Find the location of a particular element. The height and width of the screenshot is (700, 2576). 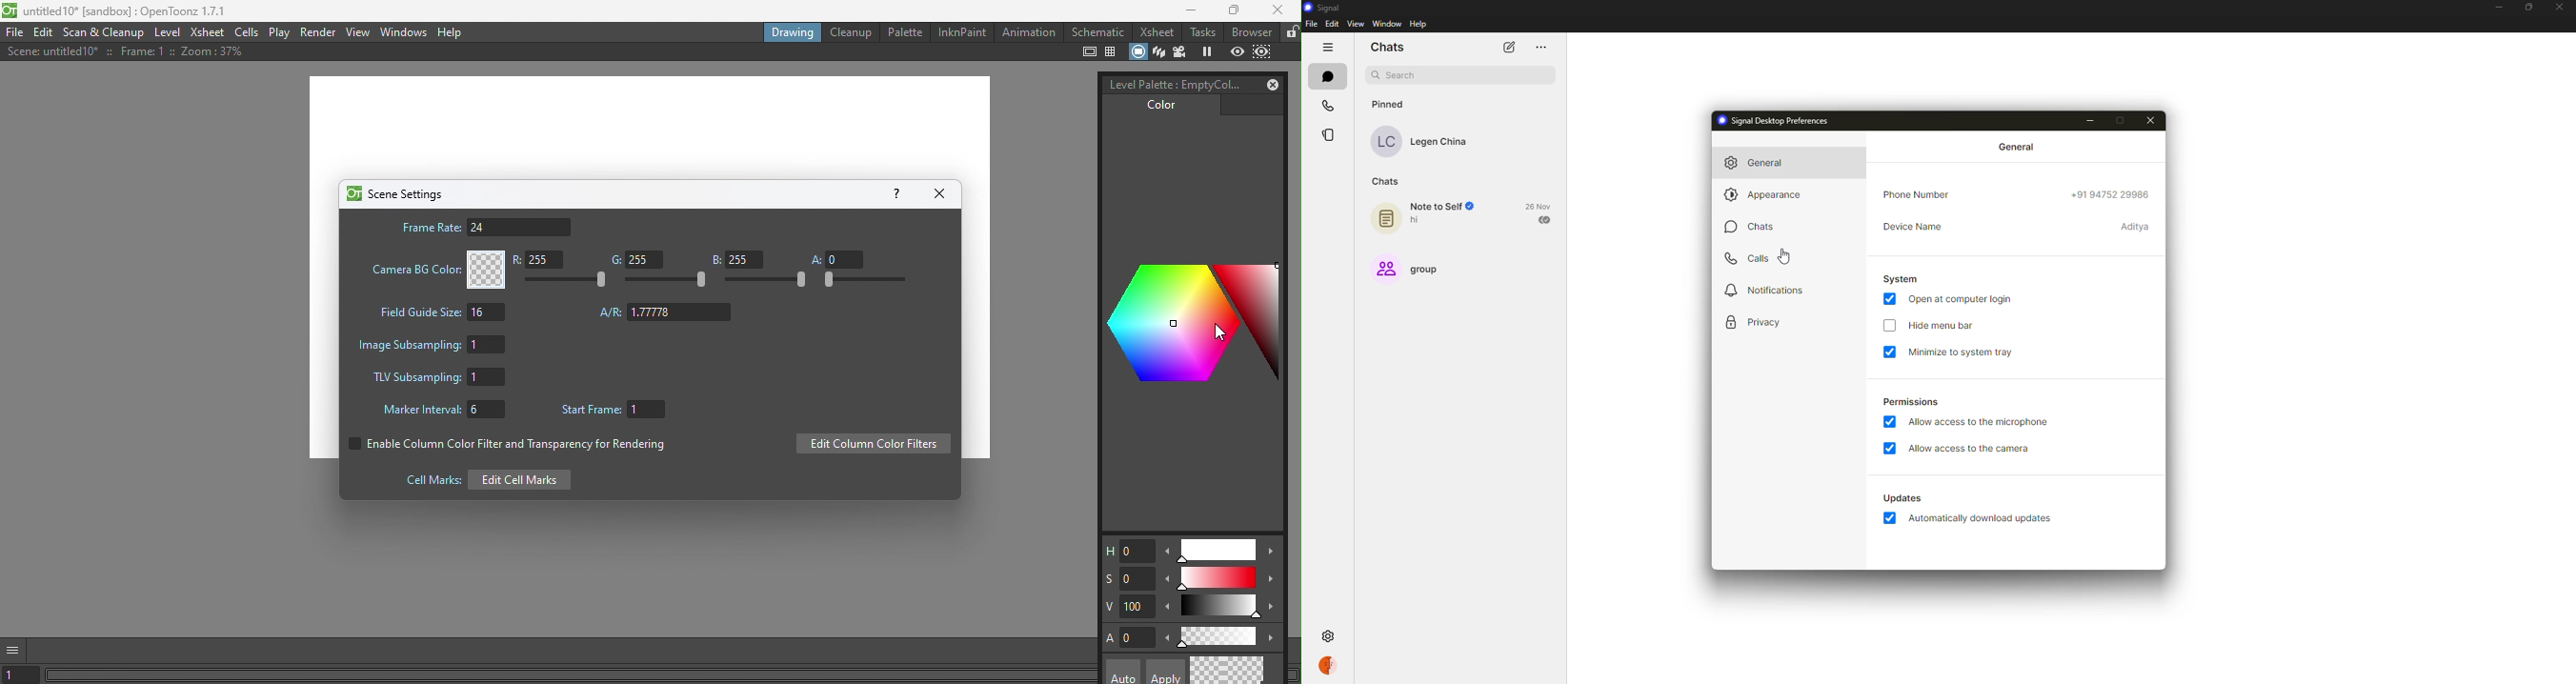

file is located at coordinates (1311, 24).